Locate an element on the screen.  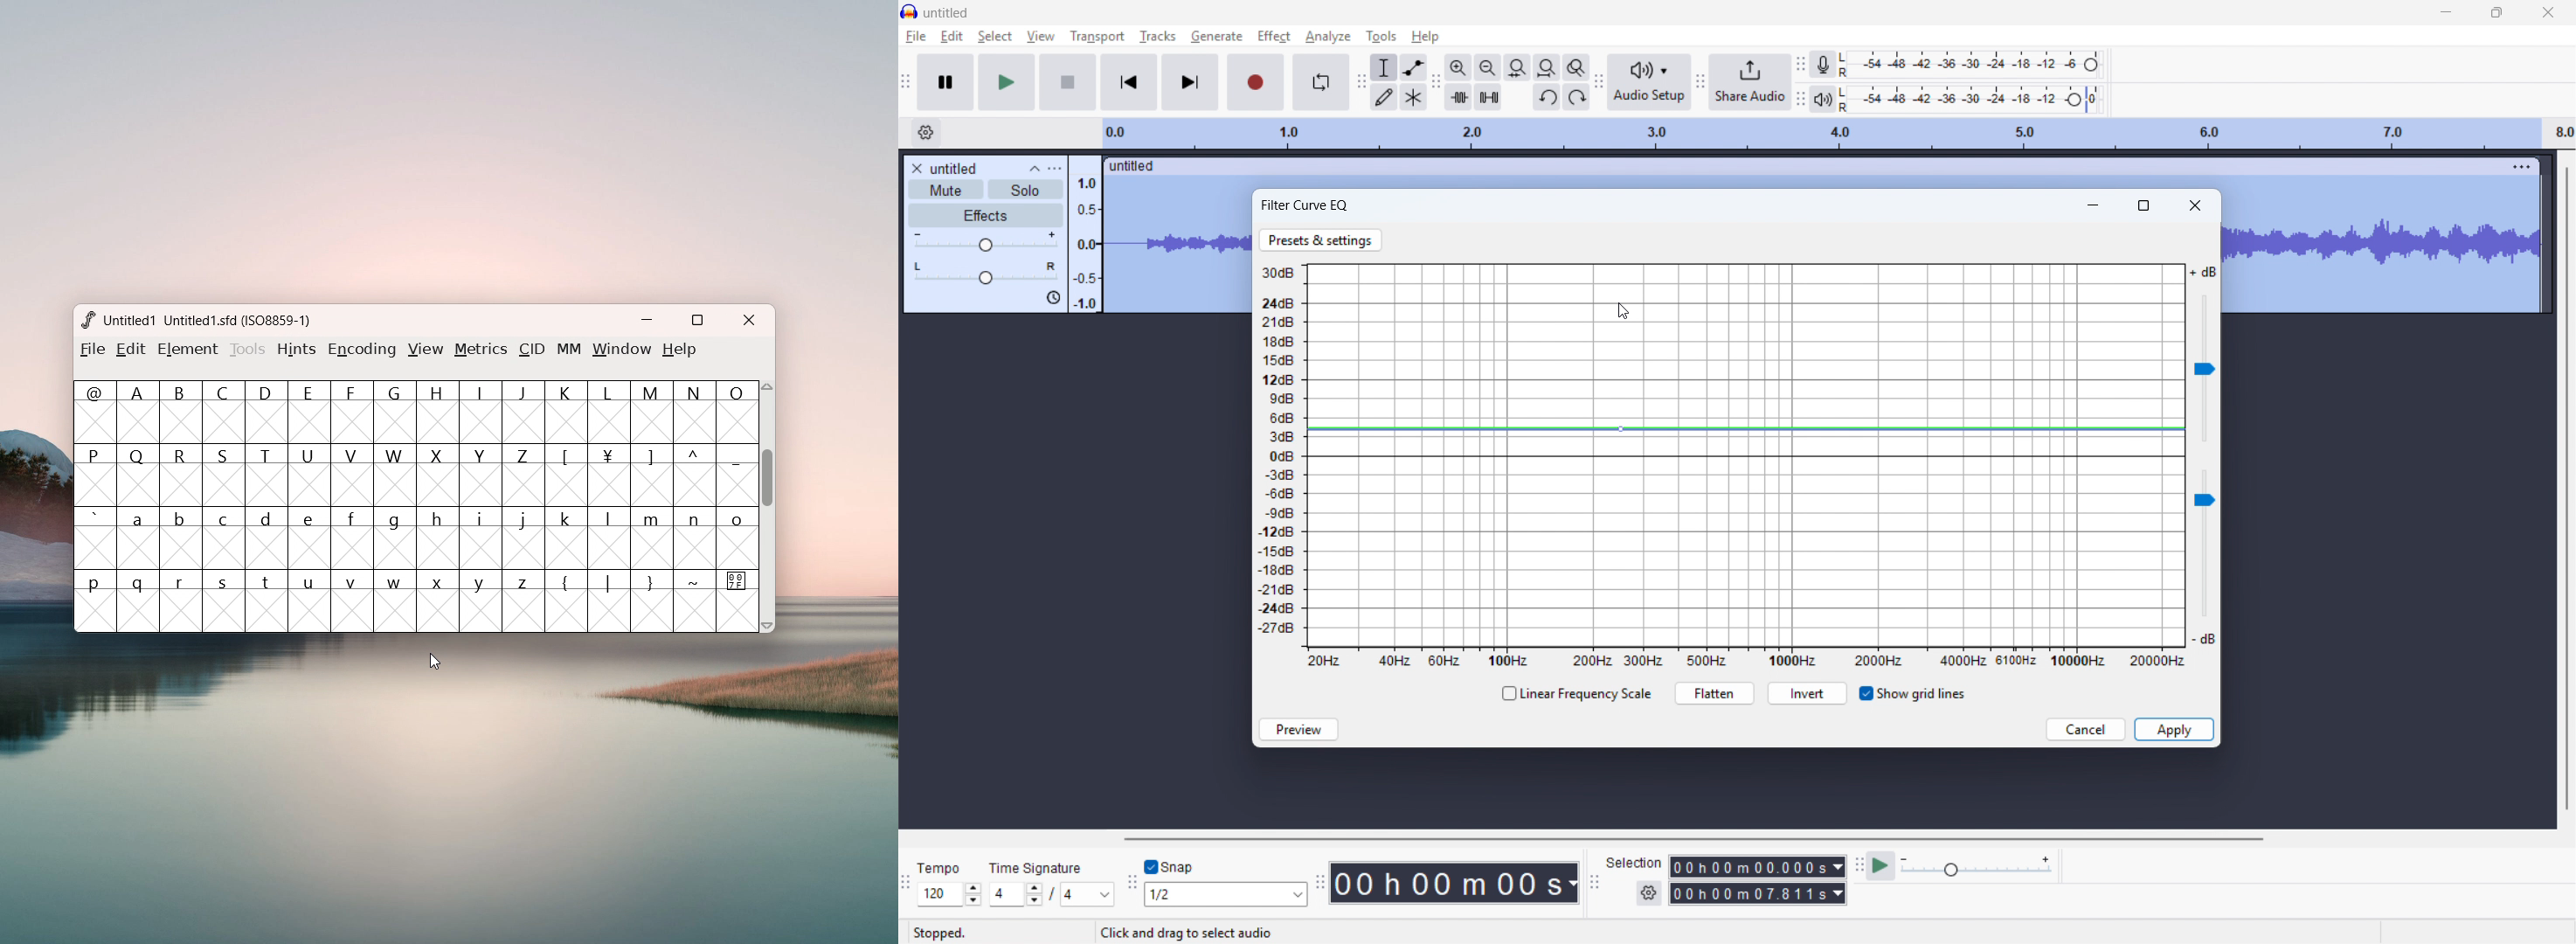
tools is located at coordinates (1381, 35).